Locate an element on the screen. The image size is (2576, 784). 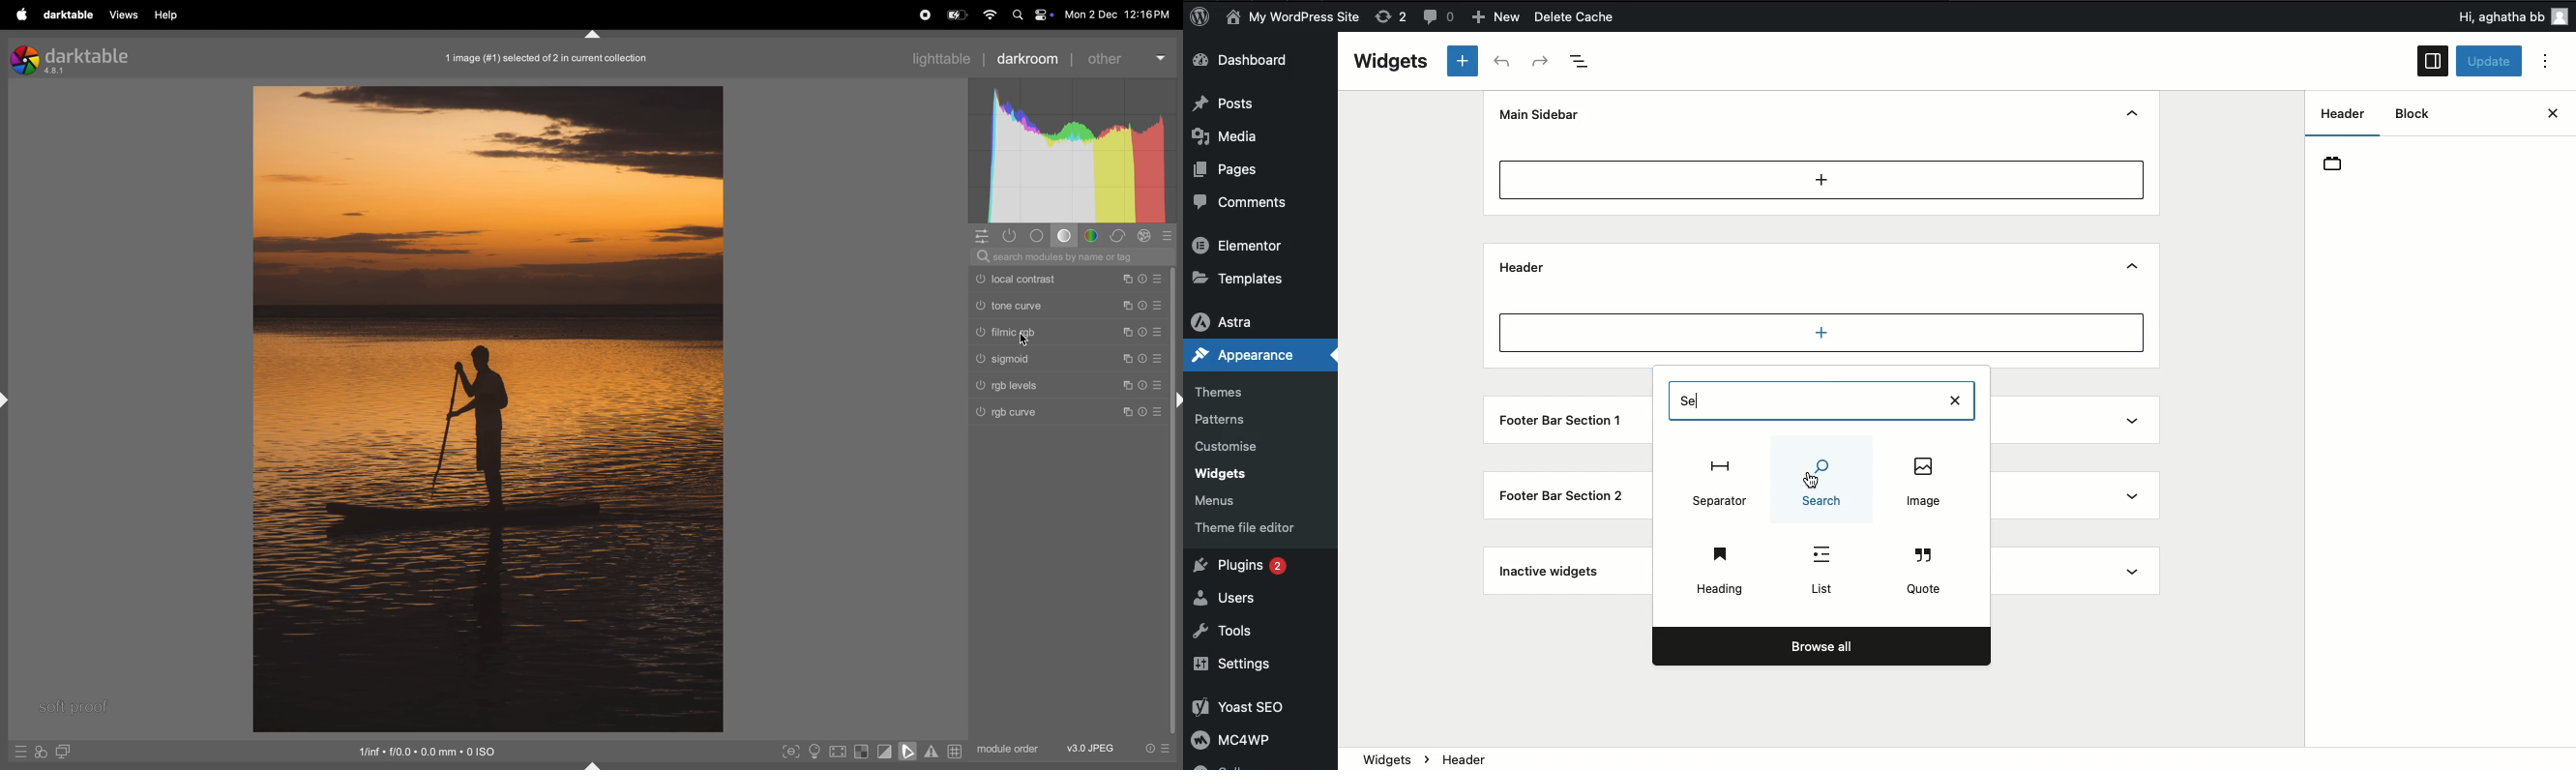
Sidebar is located at coordinates (2432, 62).